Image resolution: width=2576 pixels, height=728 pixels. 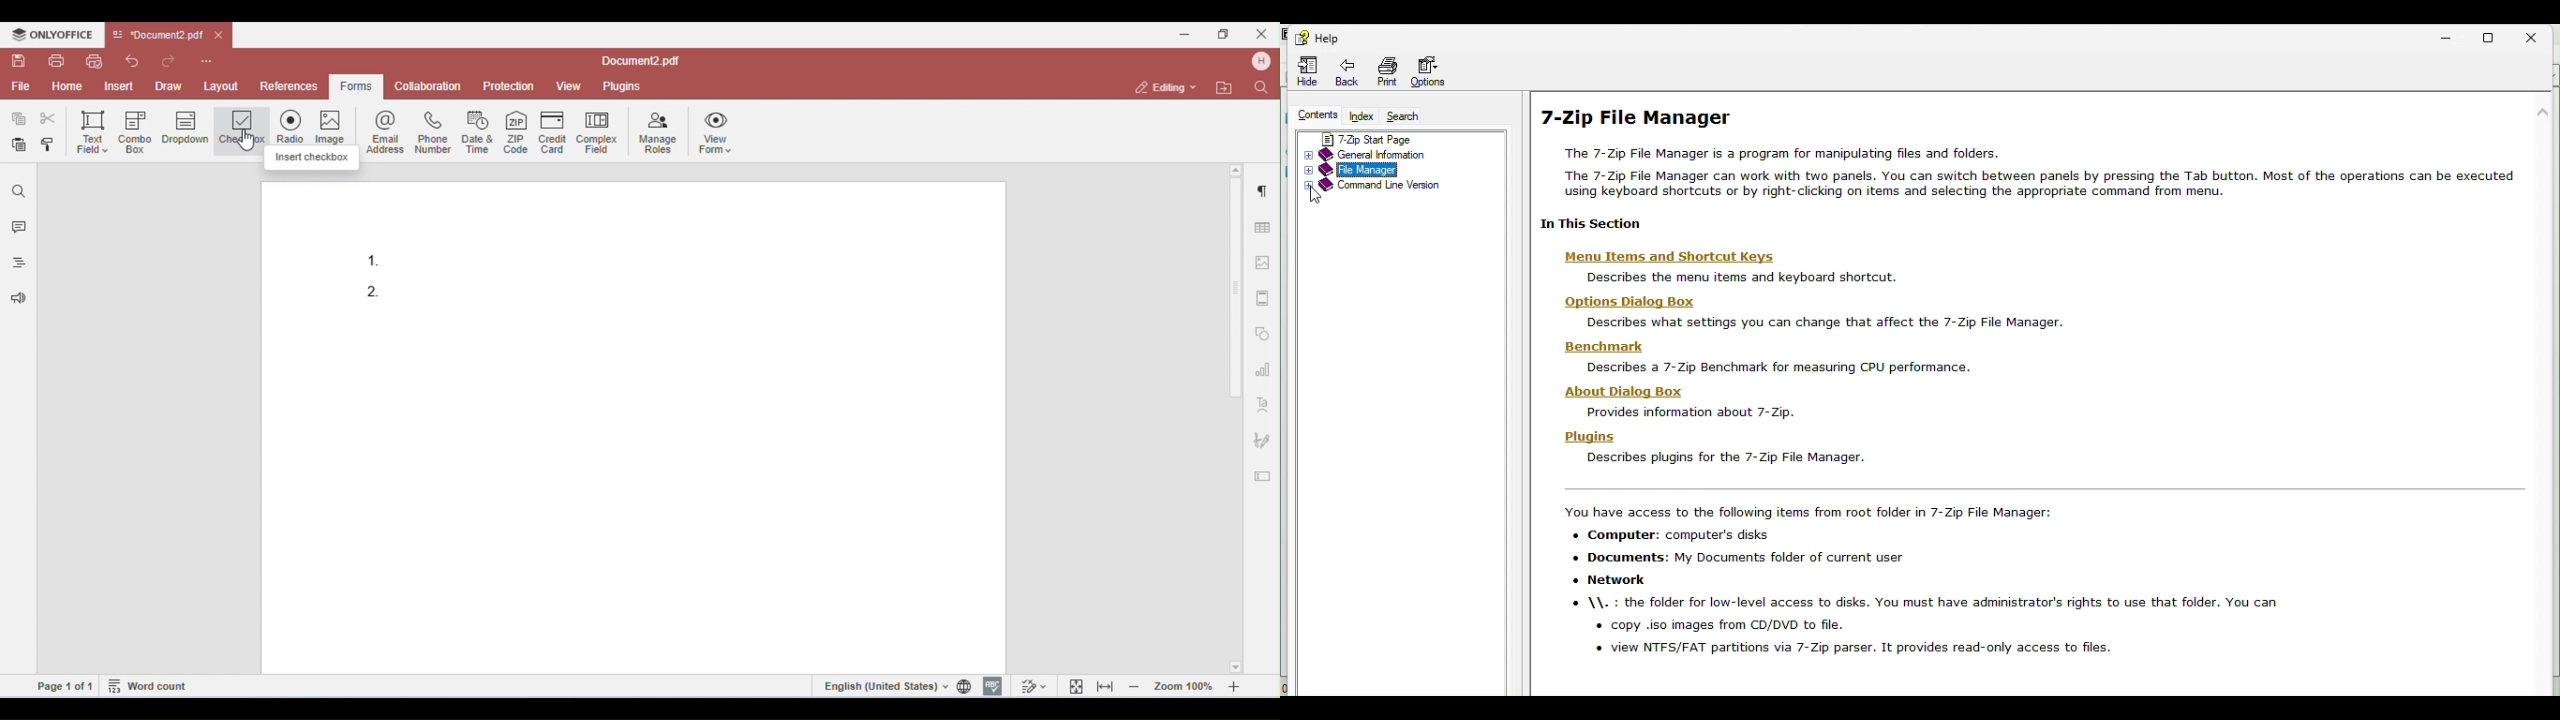 What do you see at coordinates (1626, 391) in the screenshot?
I see `About Dialog Box` at bounding box center [1626, 391].